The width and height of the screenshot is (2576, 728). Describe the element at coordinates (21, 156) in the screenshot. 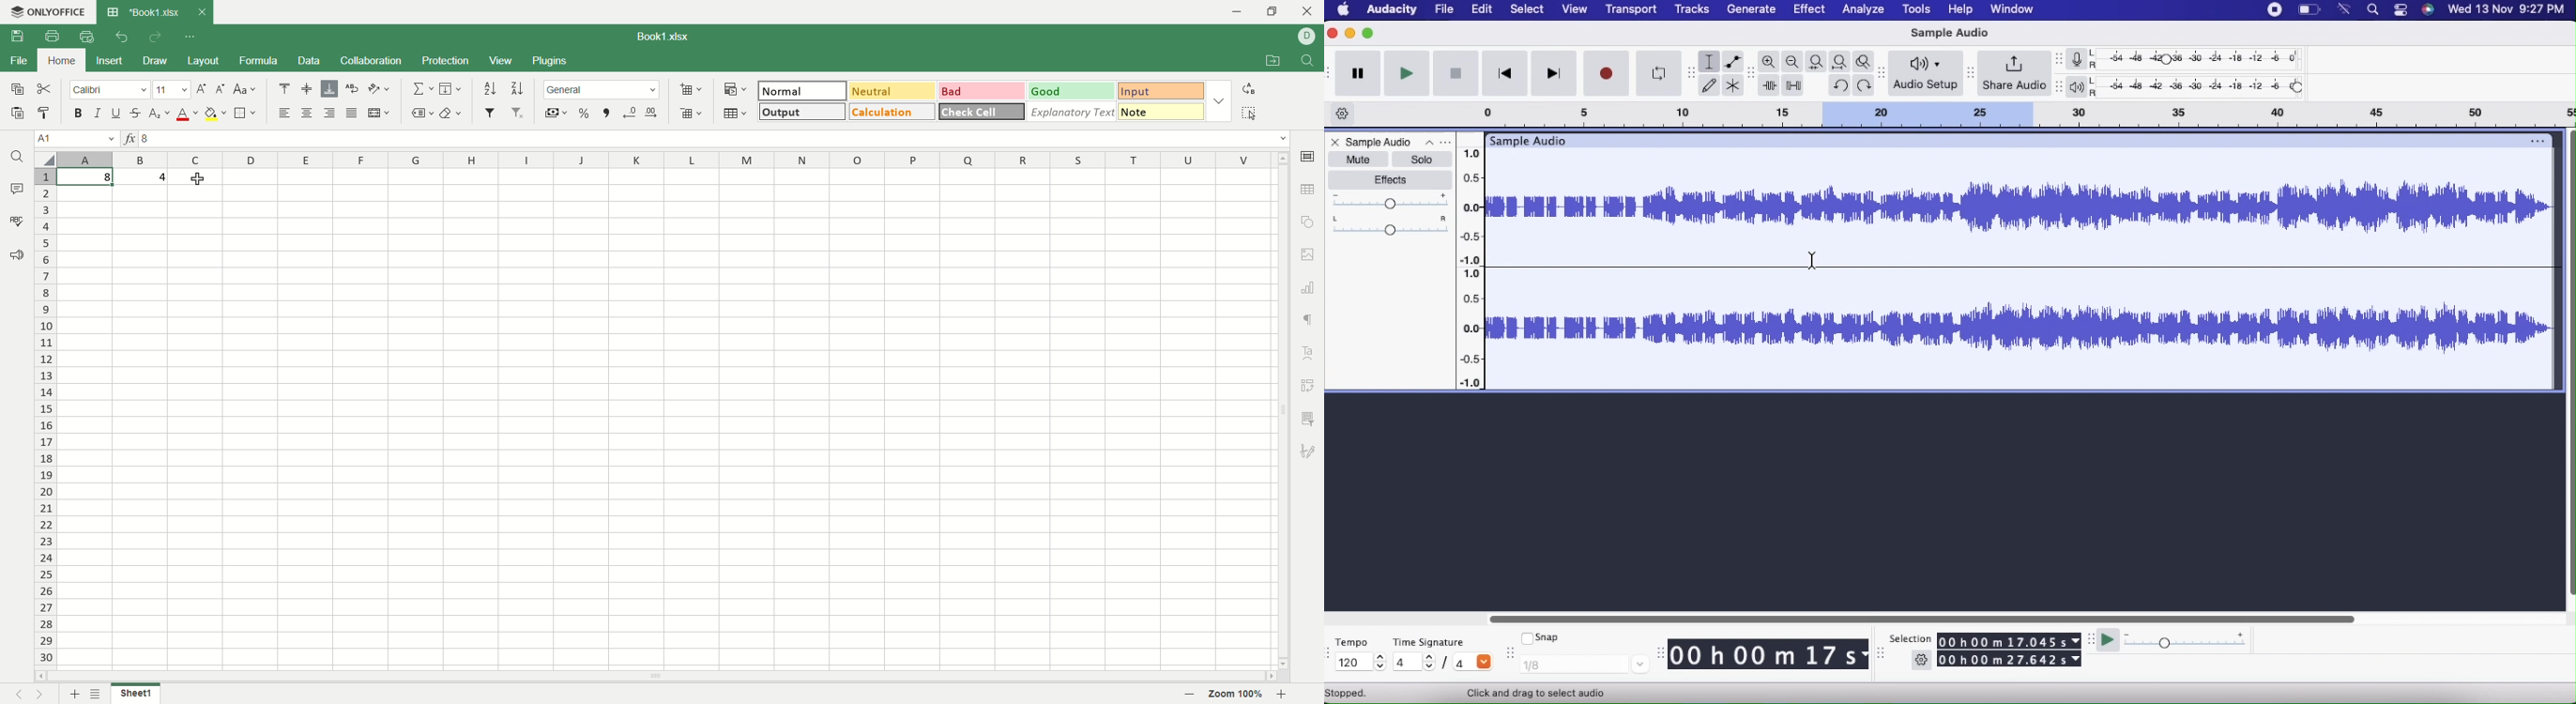

I see `find` at that location.